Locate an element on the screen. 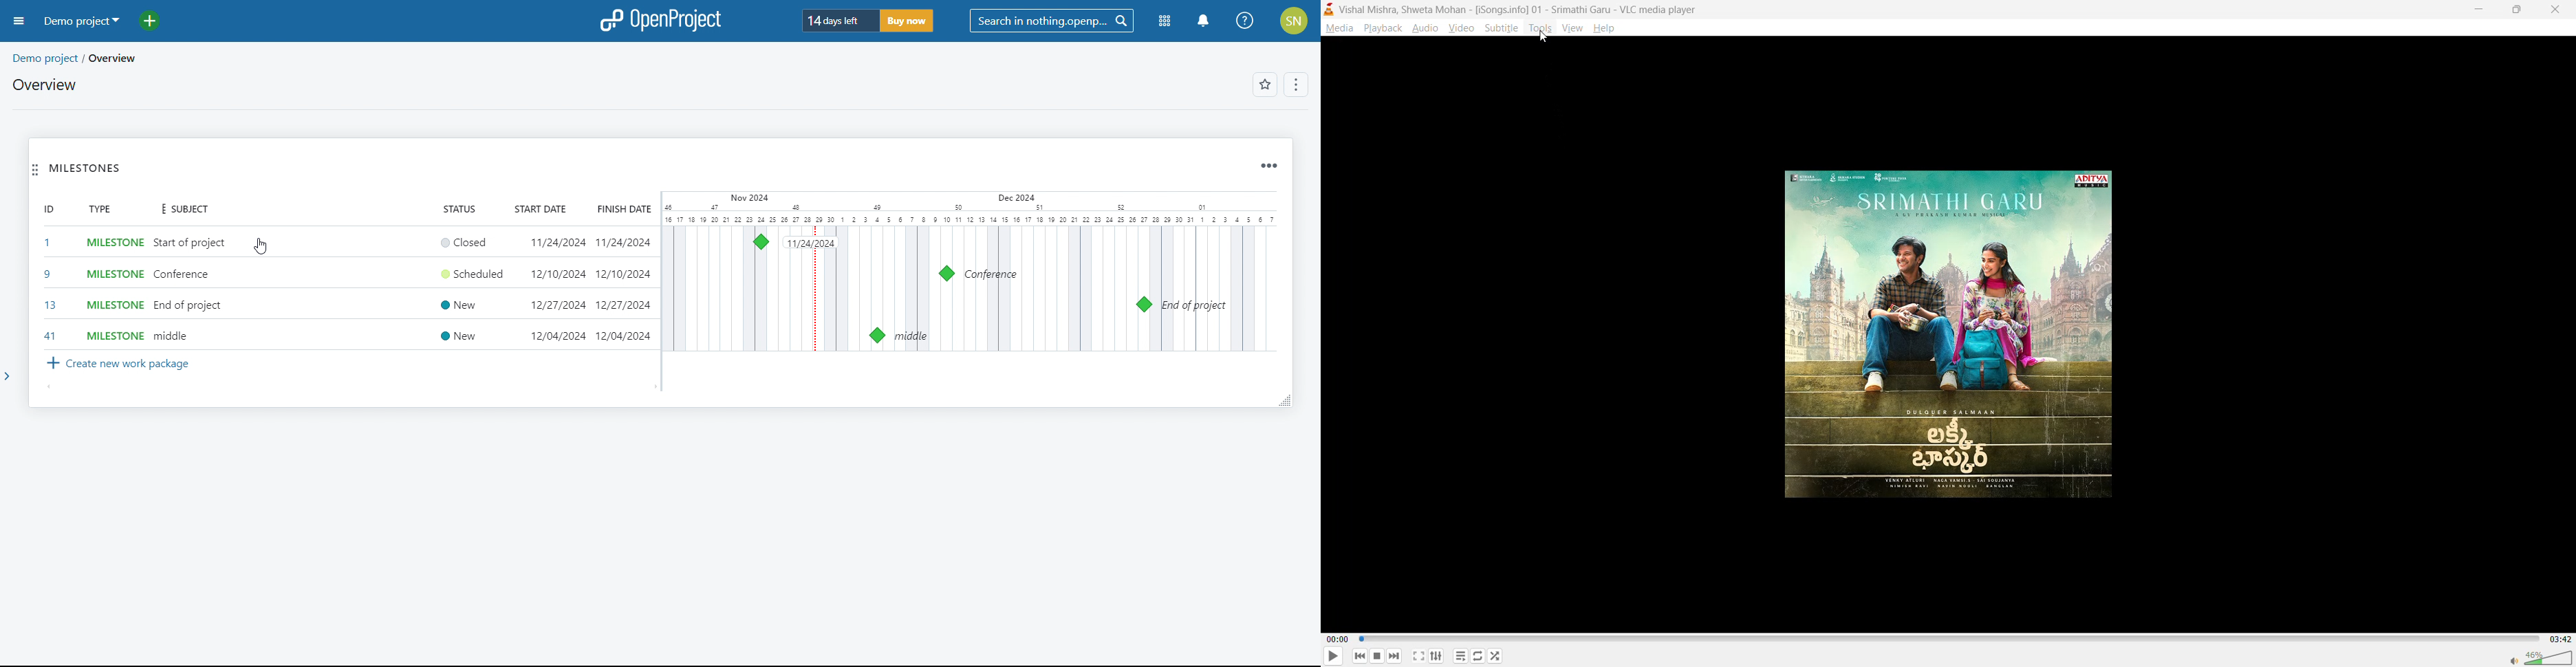  thumbnail is located at coordinates (1953, 337).